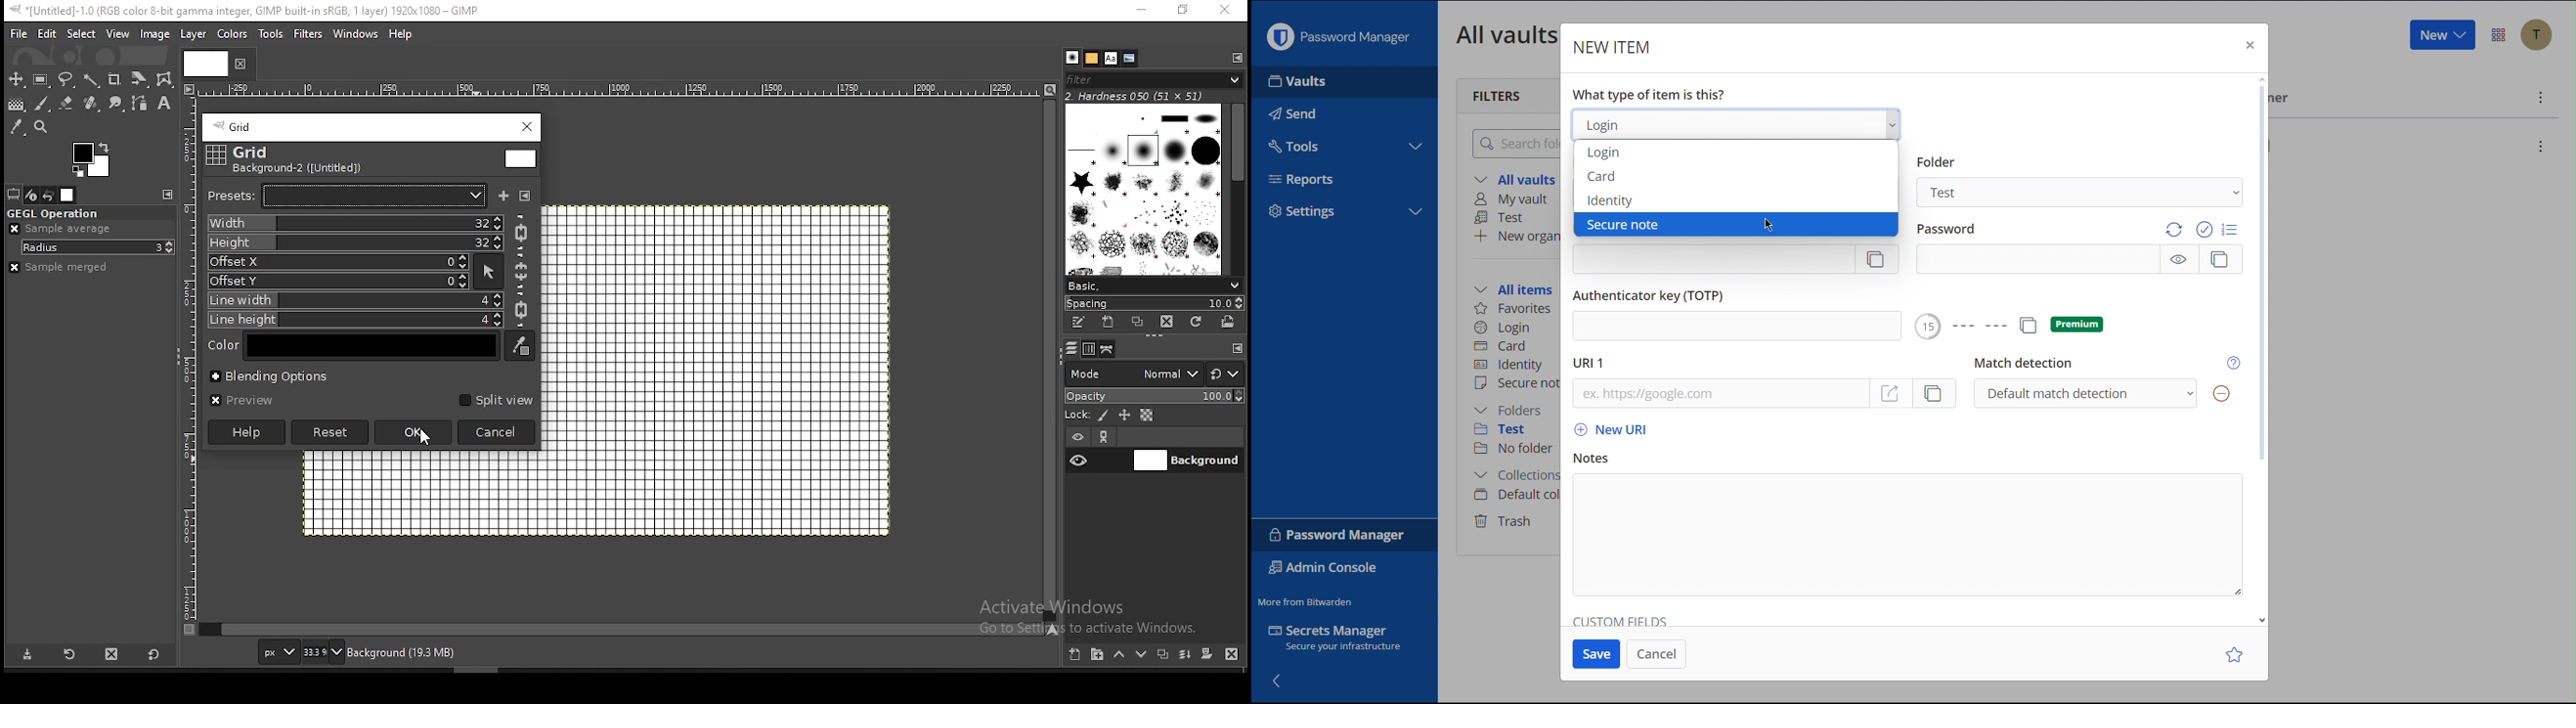  Describe the element at coordinates (1092, 59) in the screenshot. I see `patterns` at that location.